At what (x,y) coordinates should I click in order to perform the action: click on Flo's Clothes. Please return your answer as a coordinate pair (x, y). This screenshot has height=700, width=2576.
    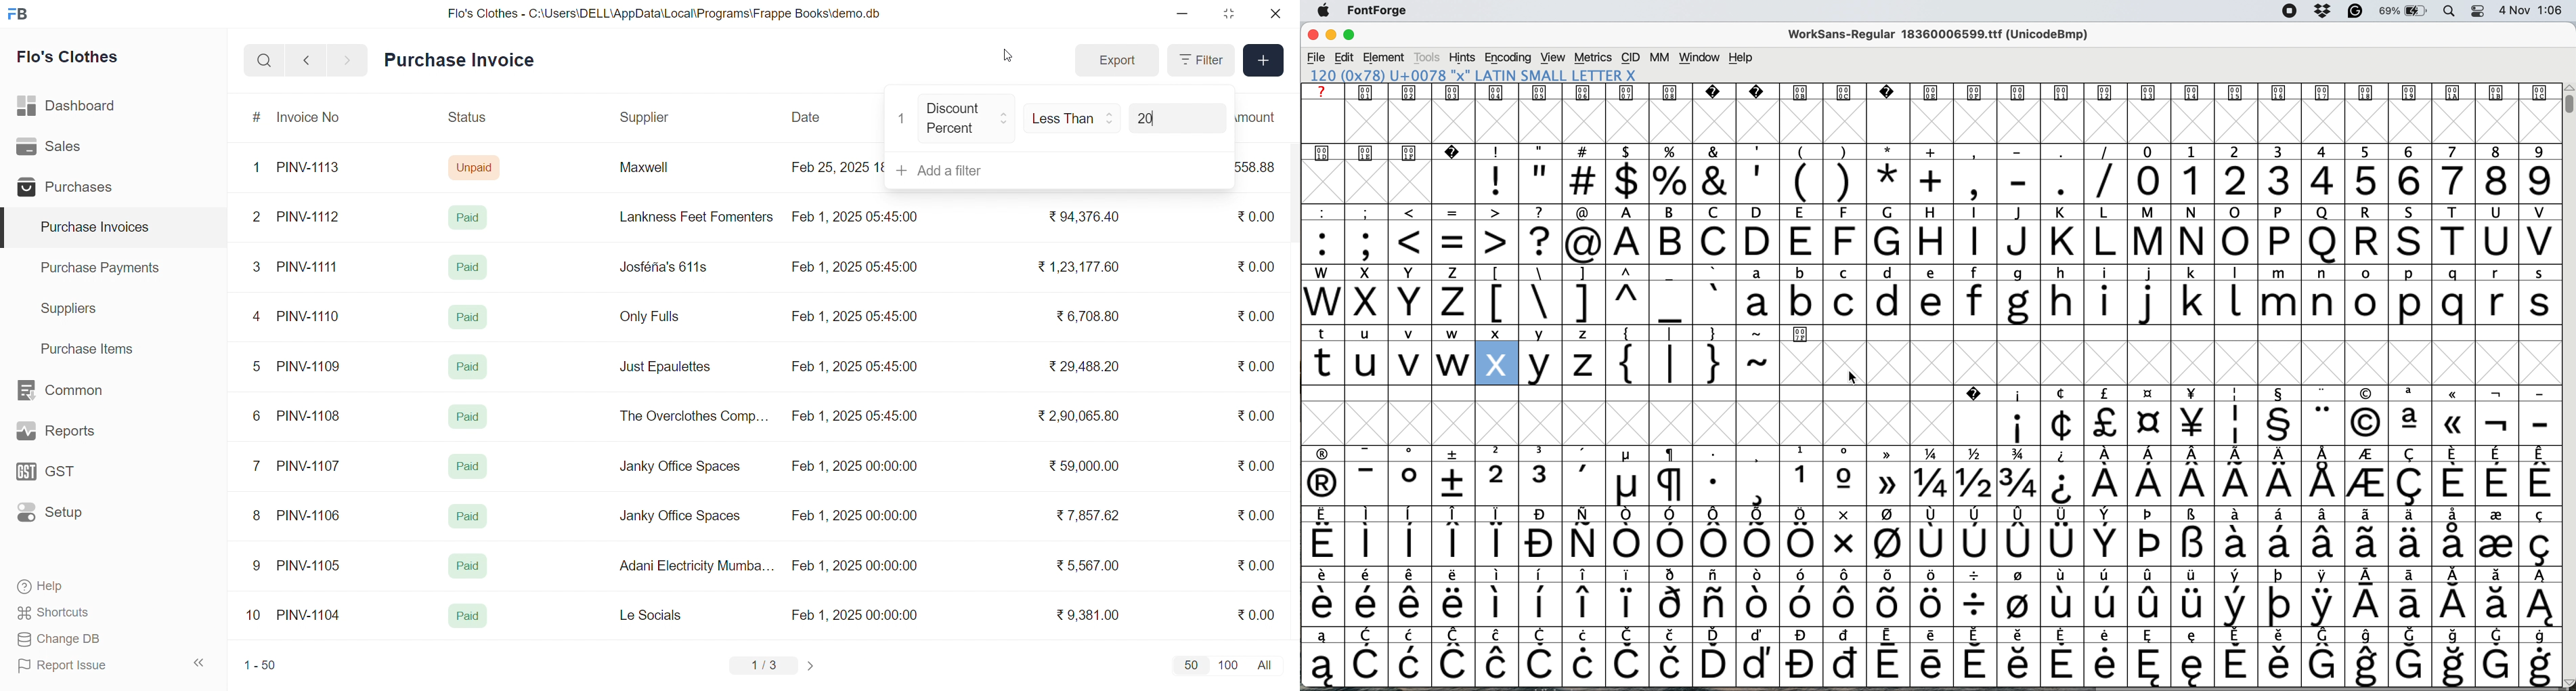
    Looking at the image, I should click on (77, 59).